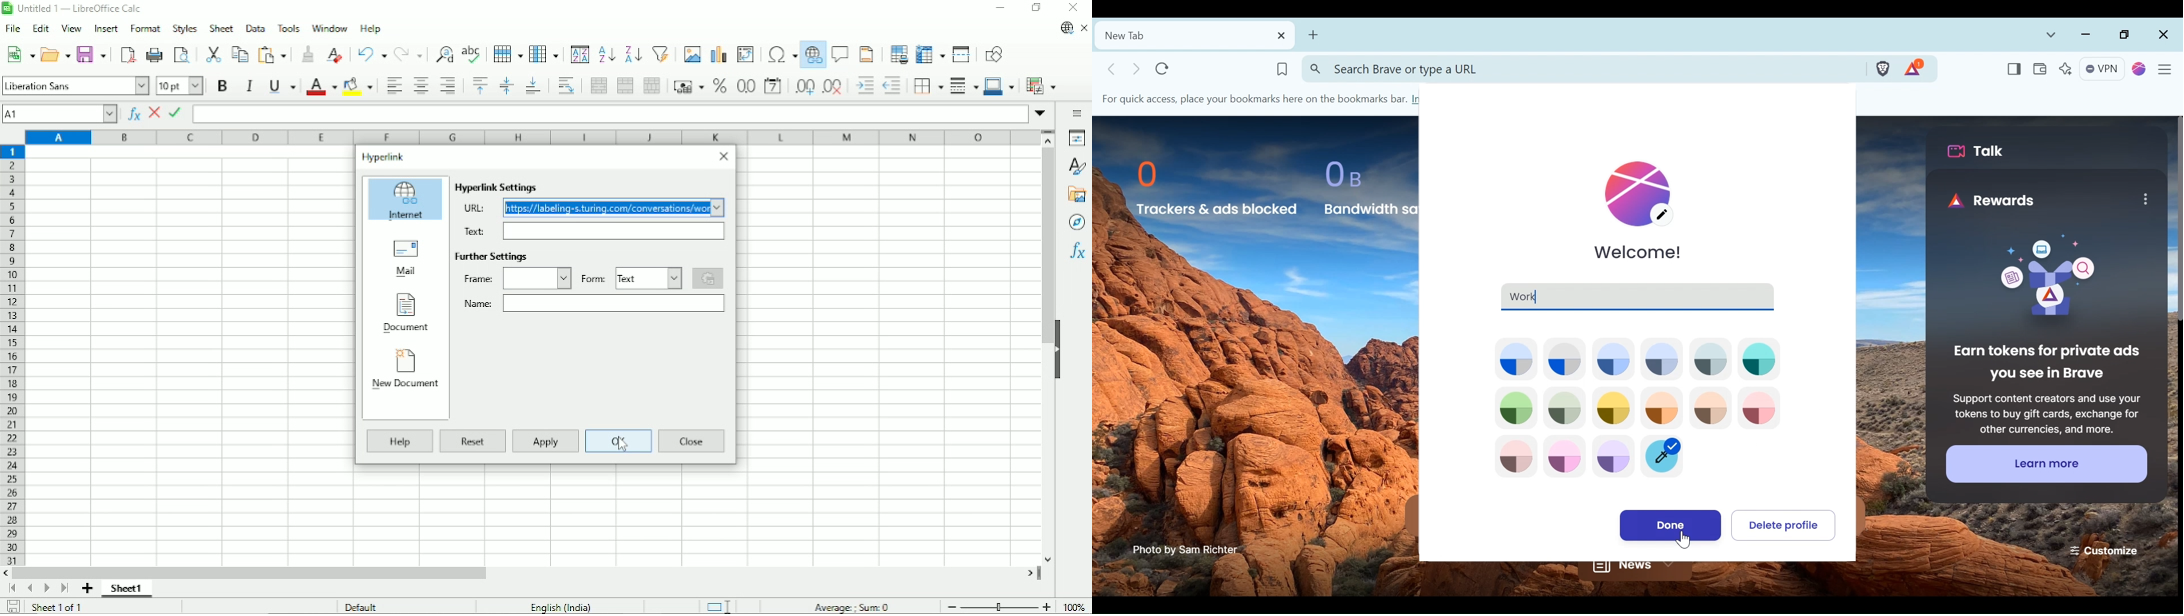 The image size is (2184, 616). What do you see at coordinates (498, 187) in the screenshot?
I see `Hyperlink settings` at bounding box center [498, 187].